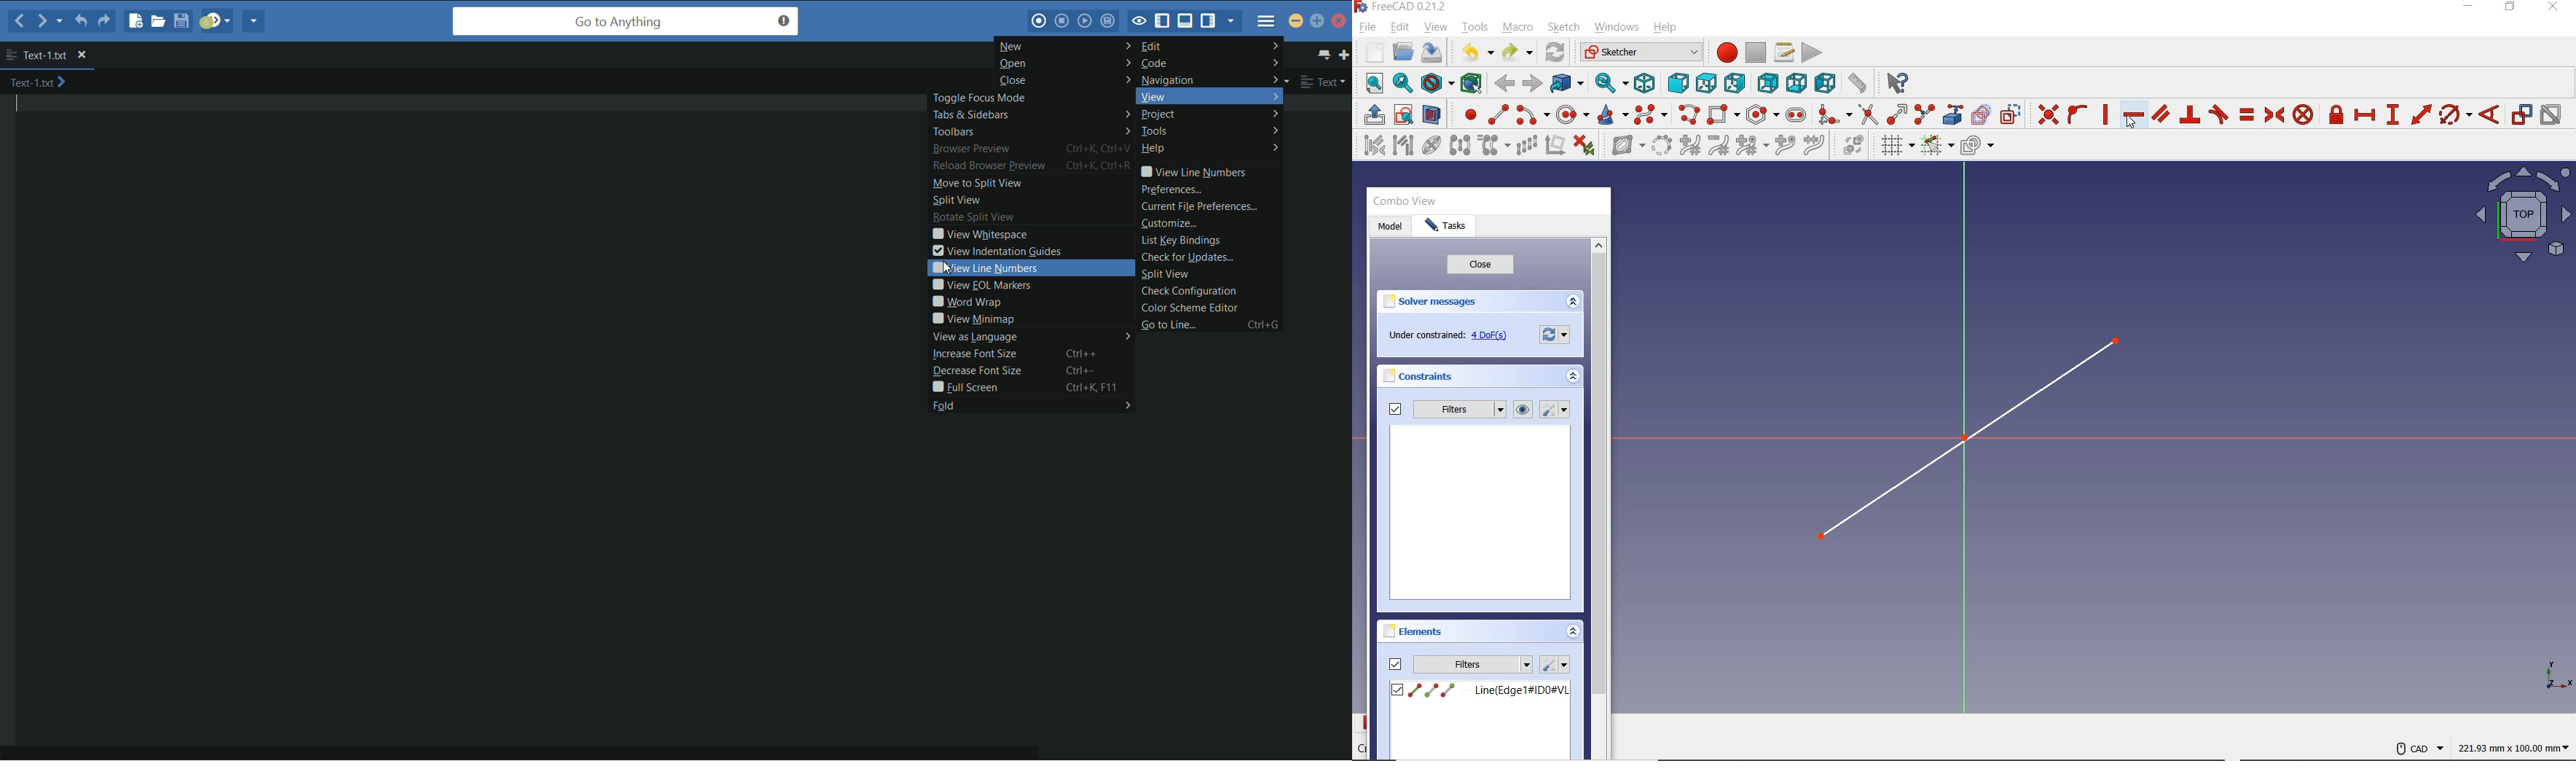 Image resolution: width=2576 pixels, height=784 pixels. What do you see at coordinates (1064, 63) in the screenshot?
I see `open` at bounding box center [1064, 63].